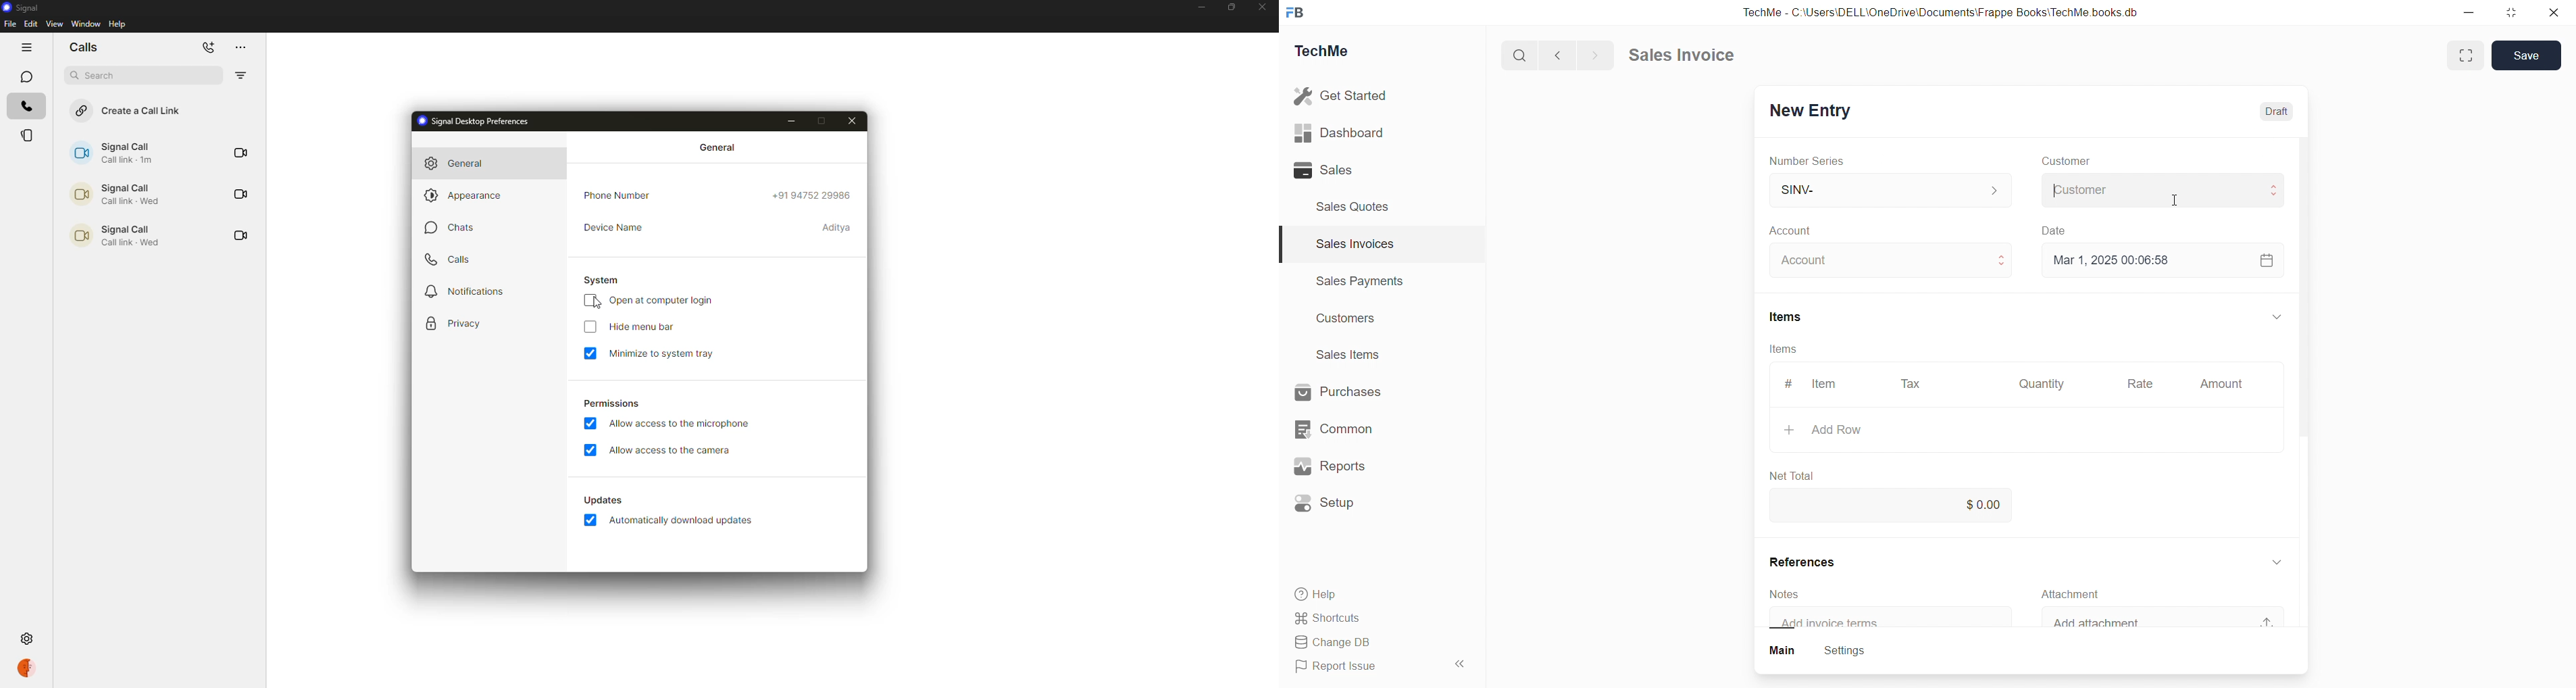 The height and width of the screenshot is (700, 2576). I want to click on & Get Started, so click(1342, 95).